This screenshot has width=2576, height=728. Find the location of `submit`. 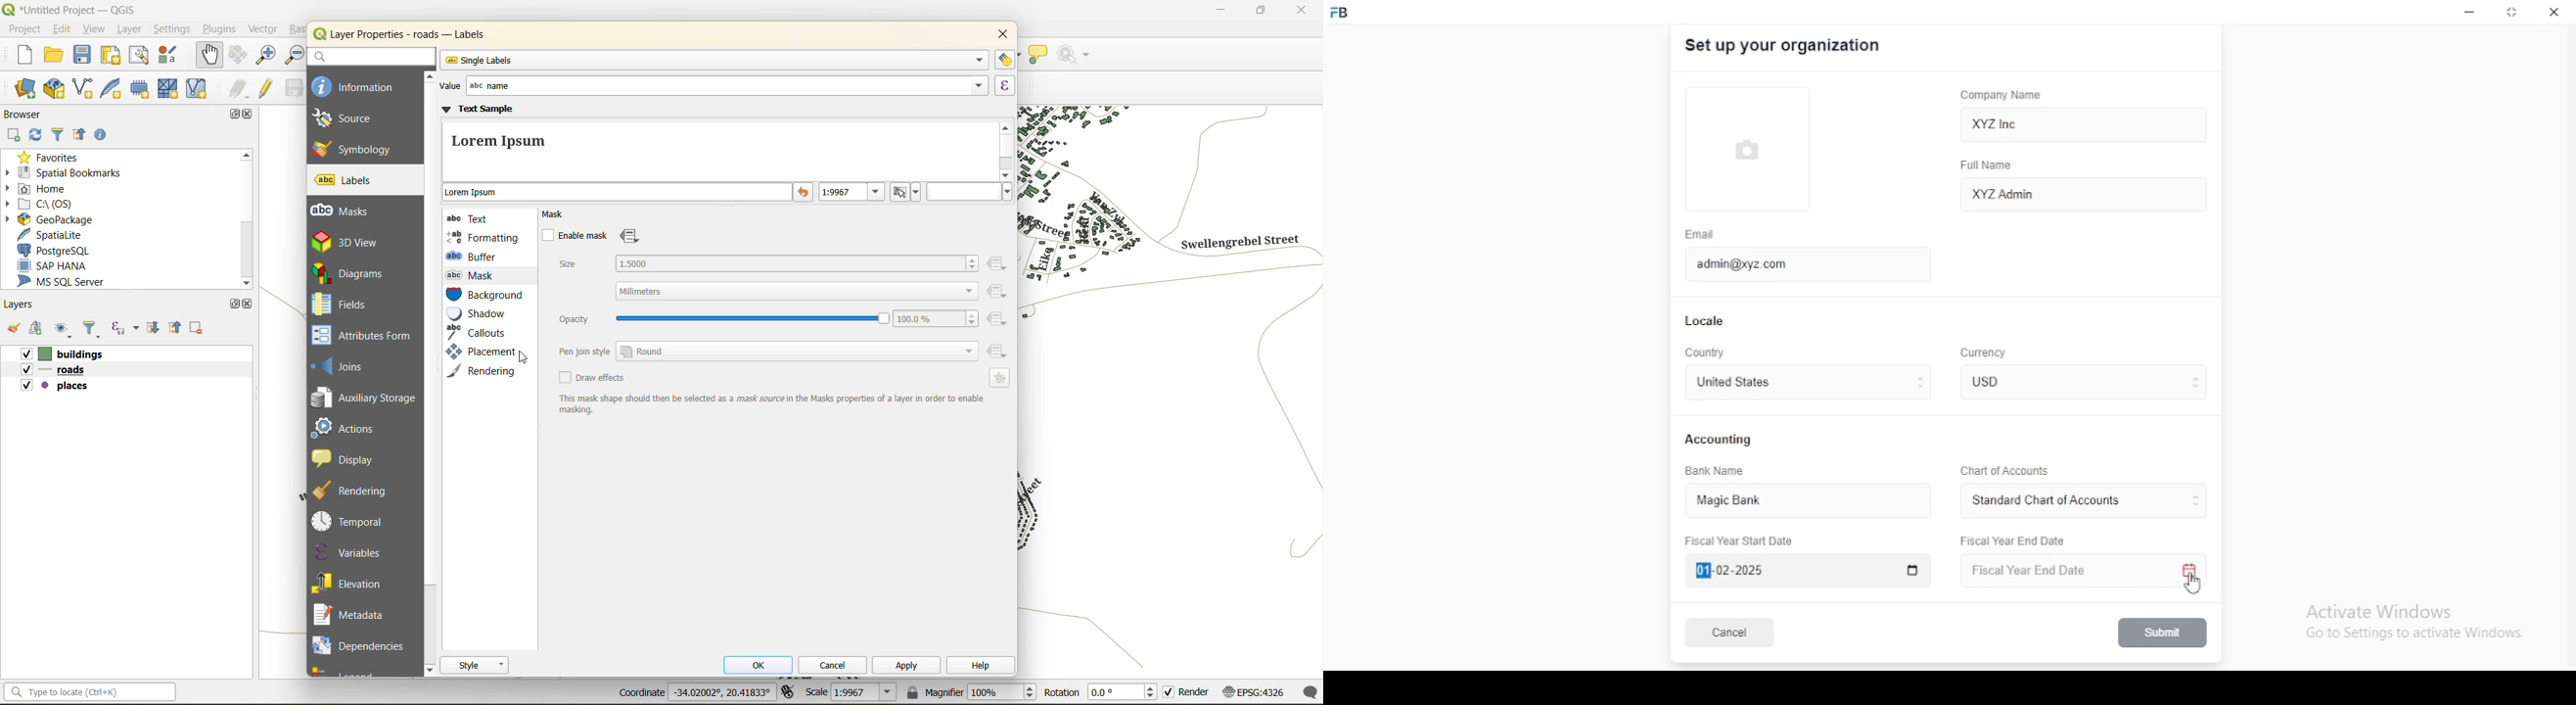

submit is located at coordinates (2164, 633).